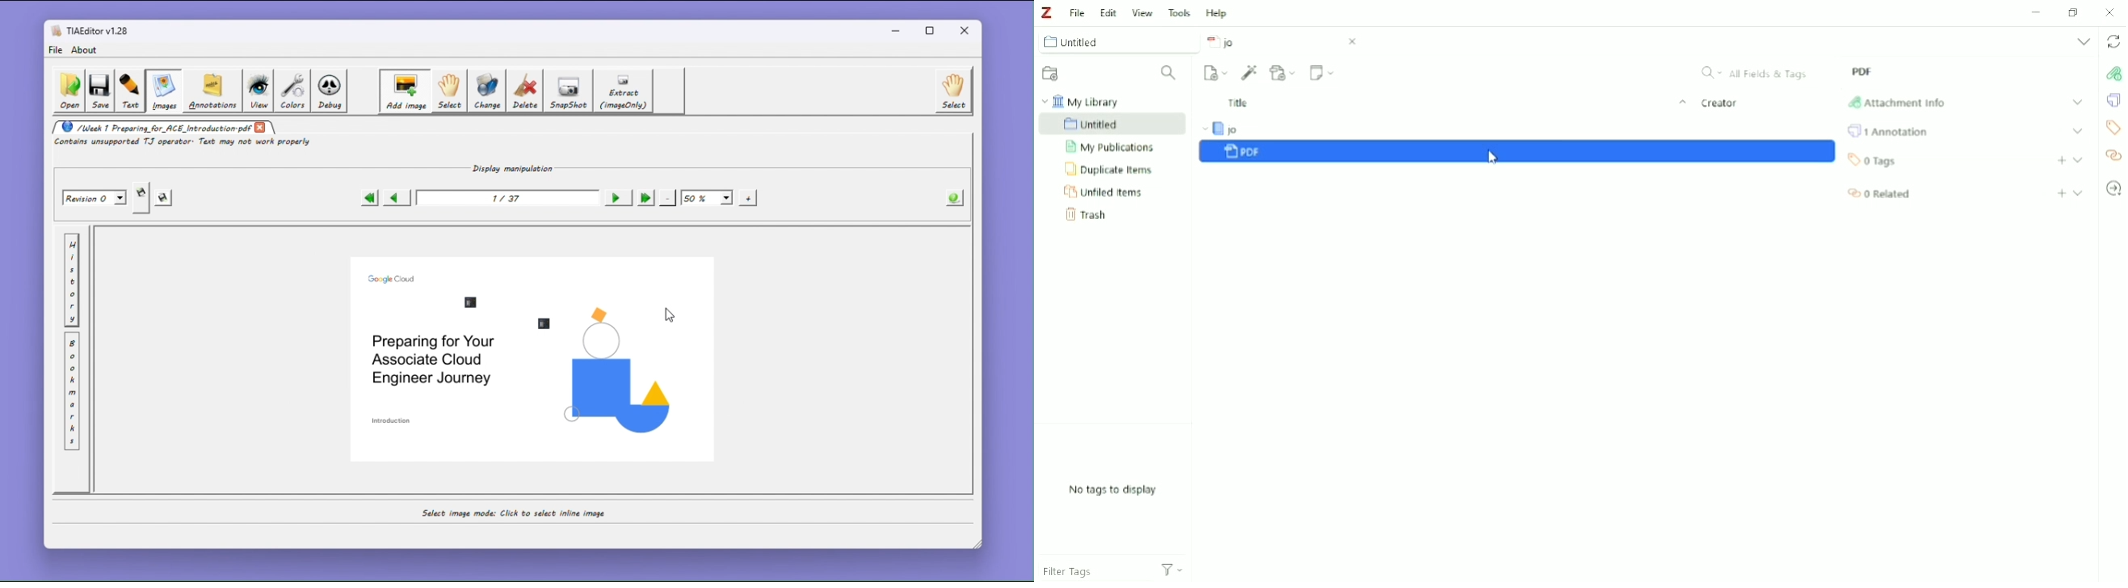 Image resolution: width=2128 pixels, height=588 pixels. What do you see at coordinates (1889, 130) in the screenshot?
I see `Annotation` at bounding box center [1889, 130].